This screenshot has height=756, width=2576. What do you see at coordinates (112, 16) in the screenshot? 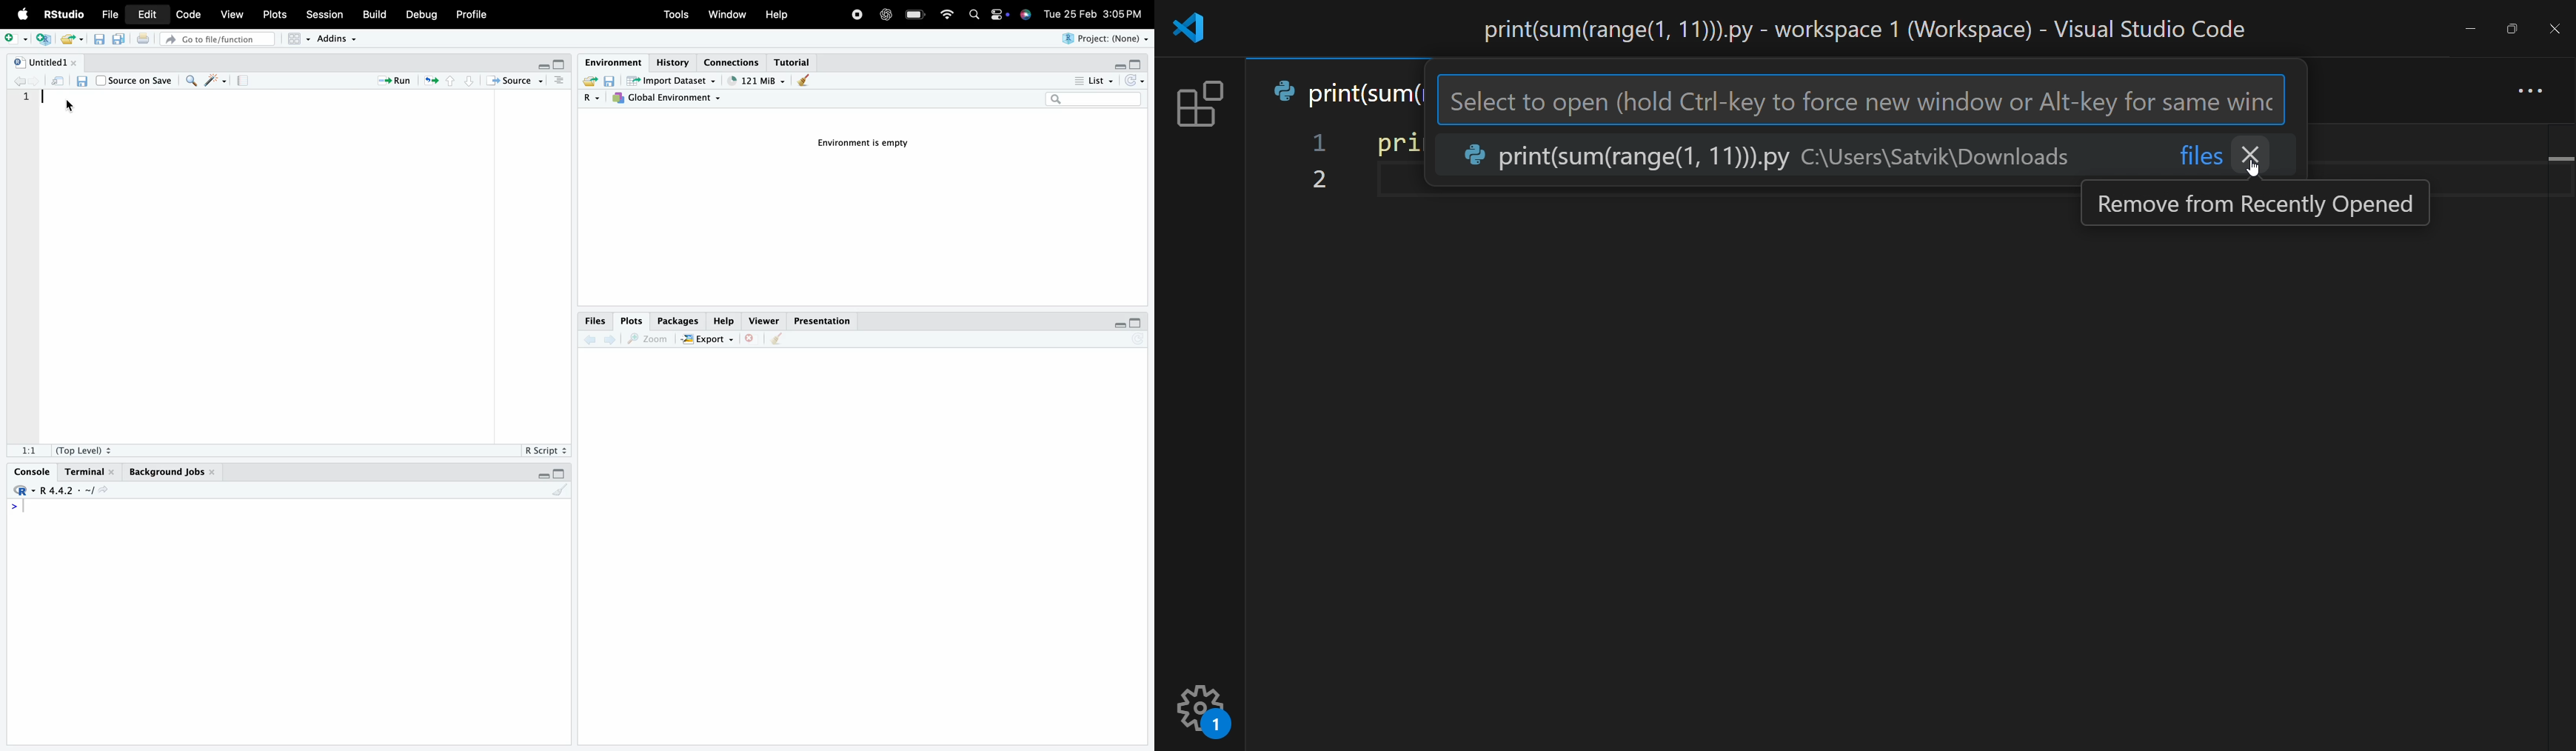
I see `File` at bounding box center [112, 16].